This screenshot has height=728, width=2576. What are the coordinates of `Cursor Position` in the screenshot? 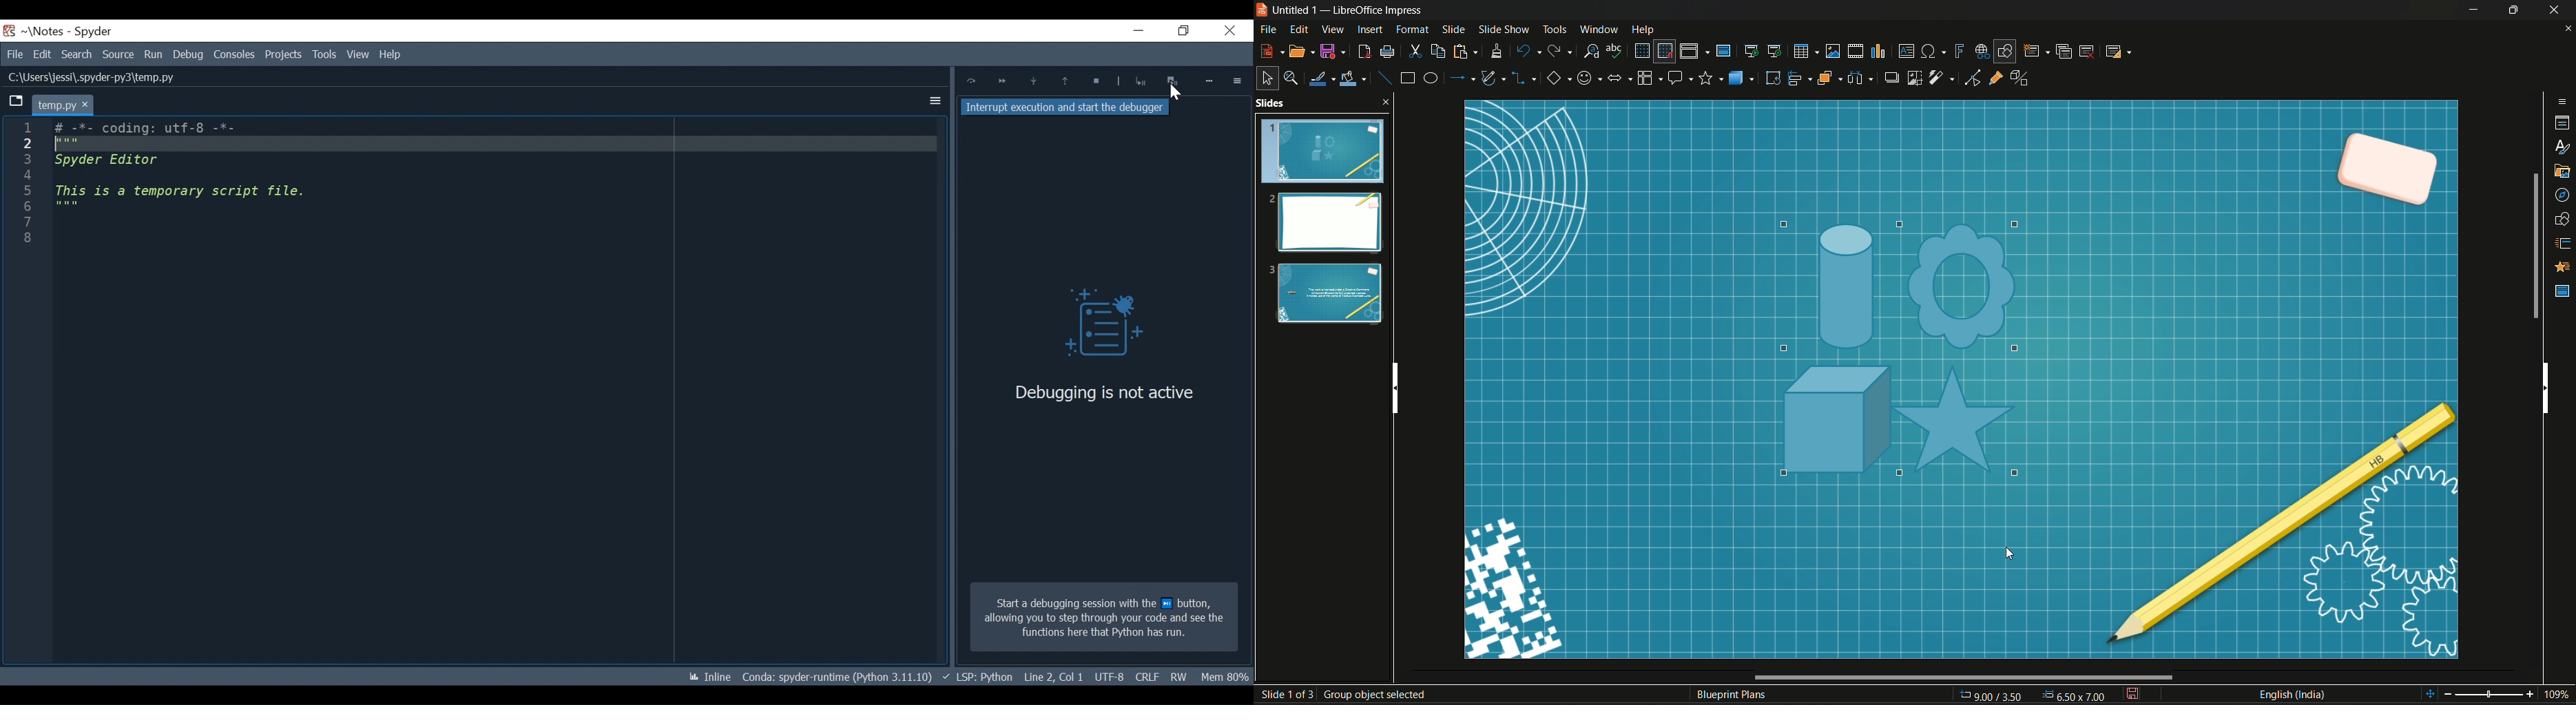 It's located at (1109, 678).